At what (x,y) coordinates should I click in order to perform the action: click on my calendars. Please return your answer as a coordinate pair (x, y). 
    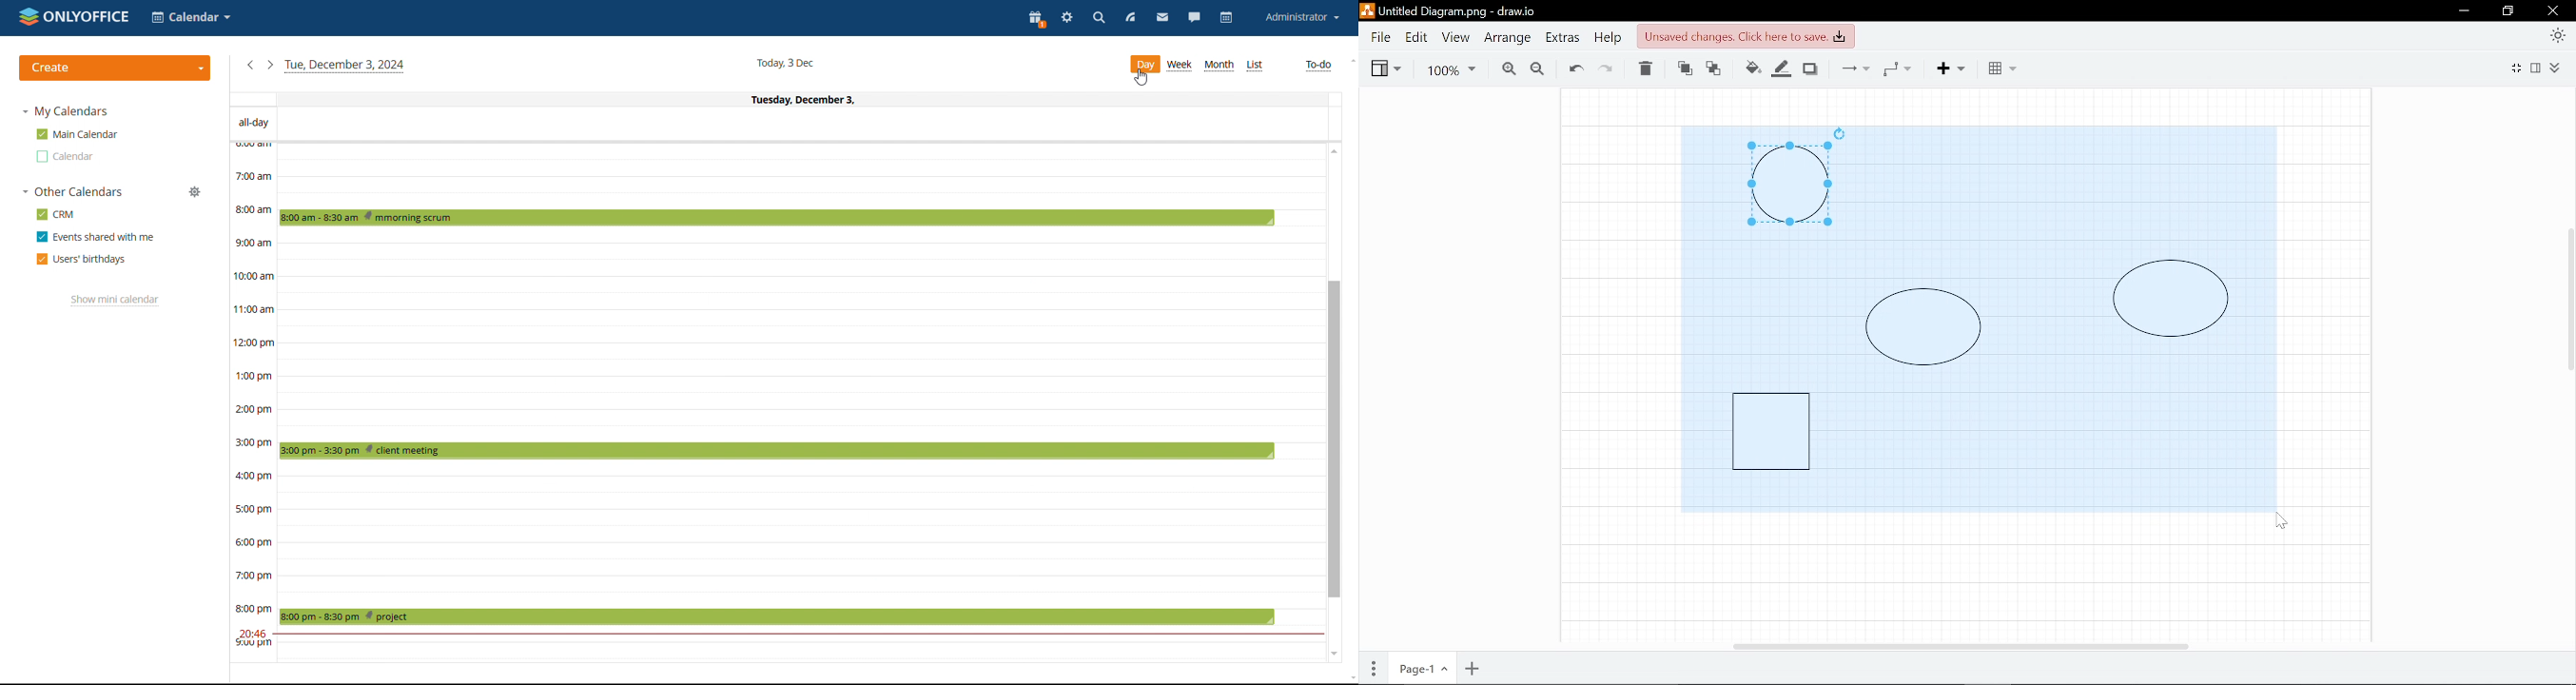
    Looking at the image, I should click on (66, 112).